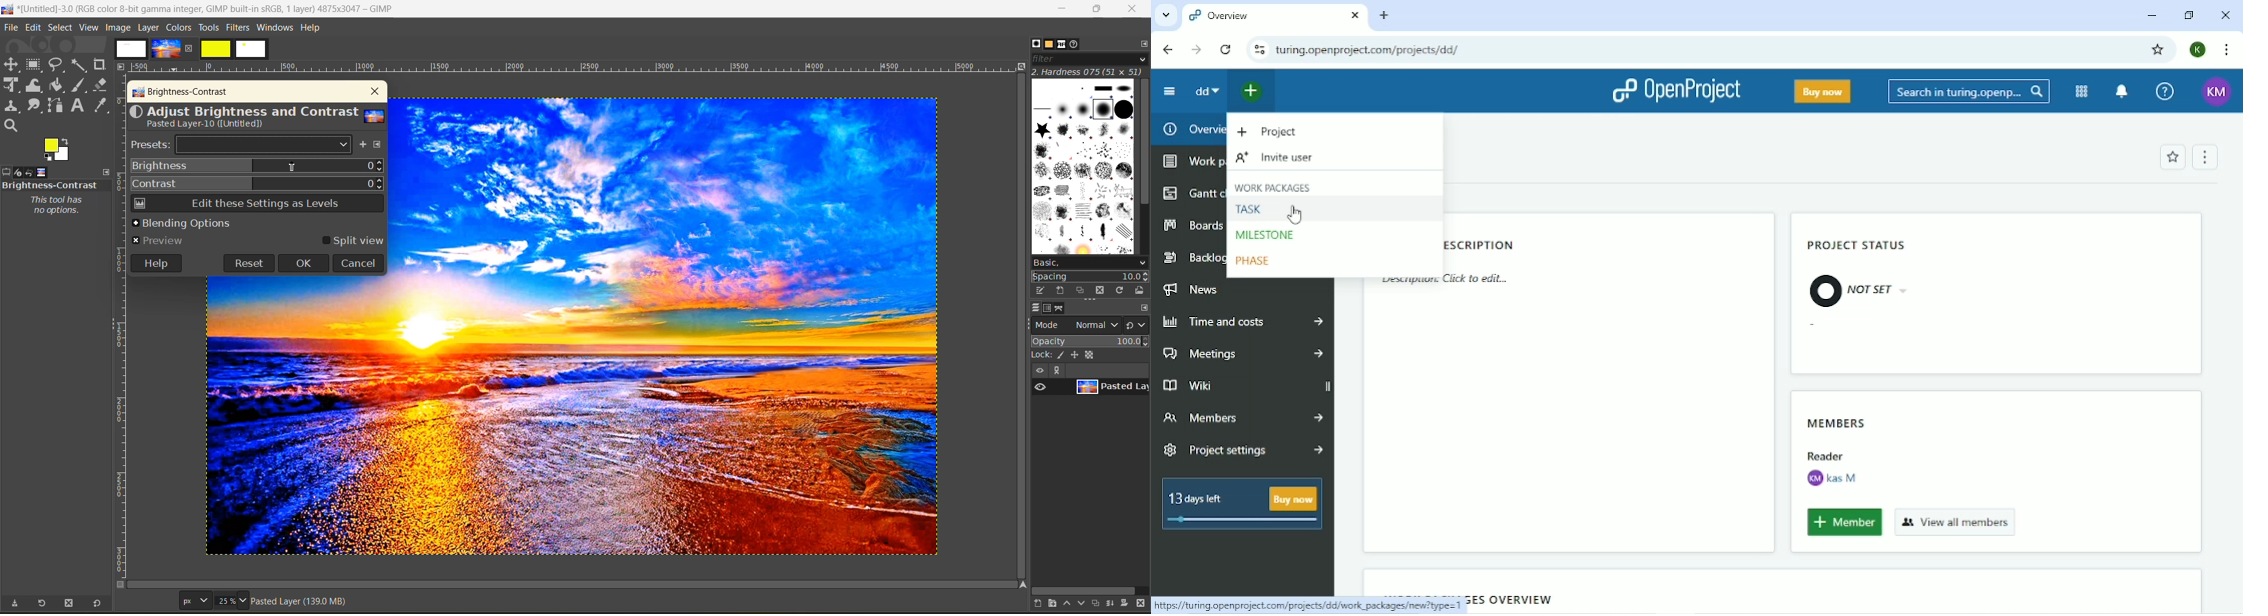 This screenshot has height=616, width=2268. I want to click on opacity, so click(1090, 341).